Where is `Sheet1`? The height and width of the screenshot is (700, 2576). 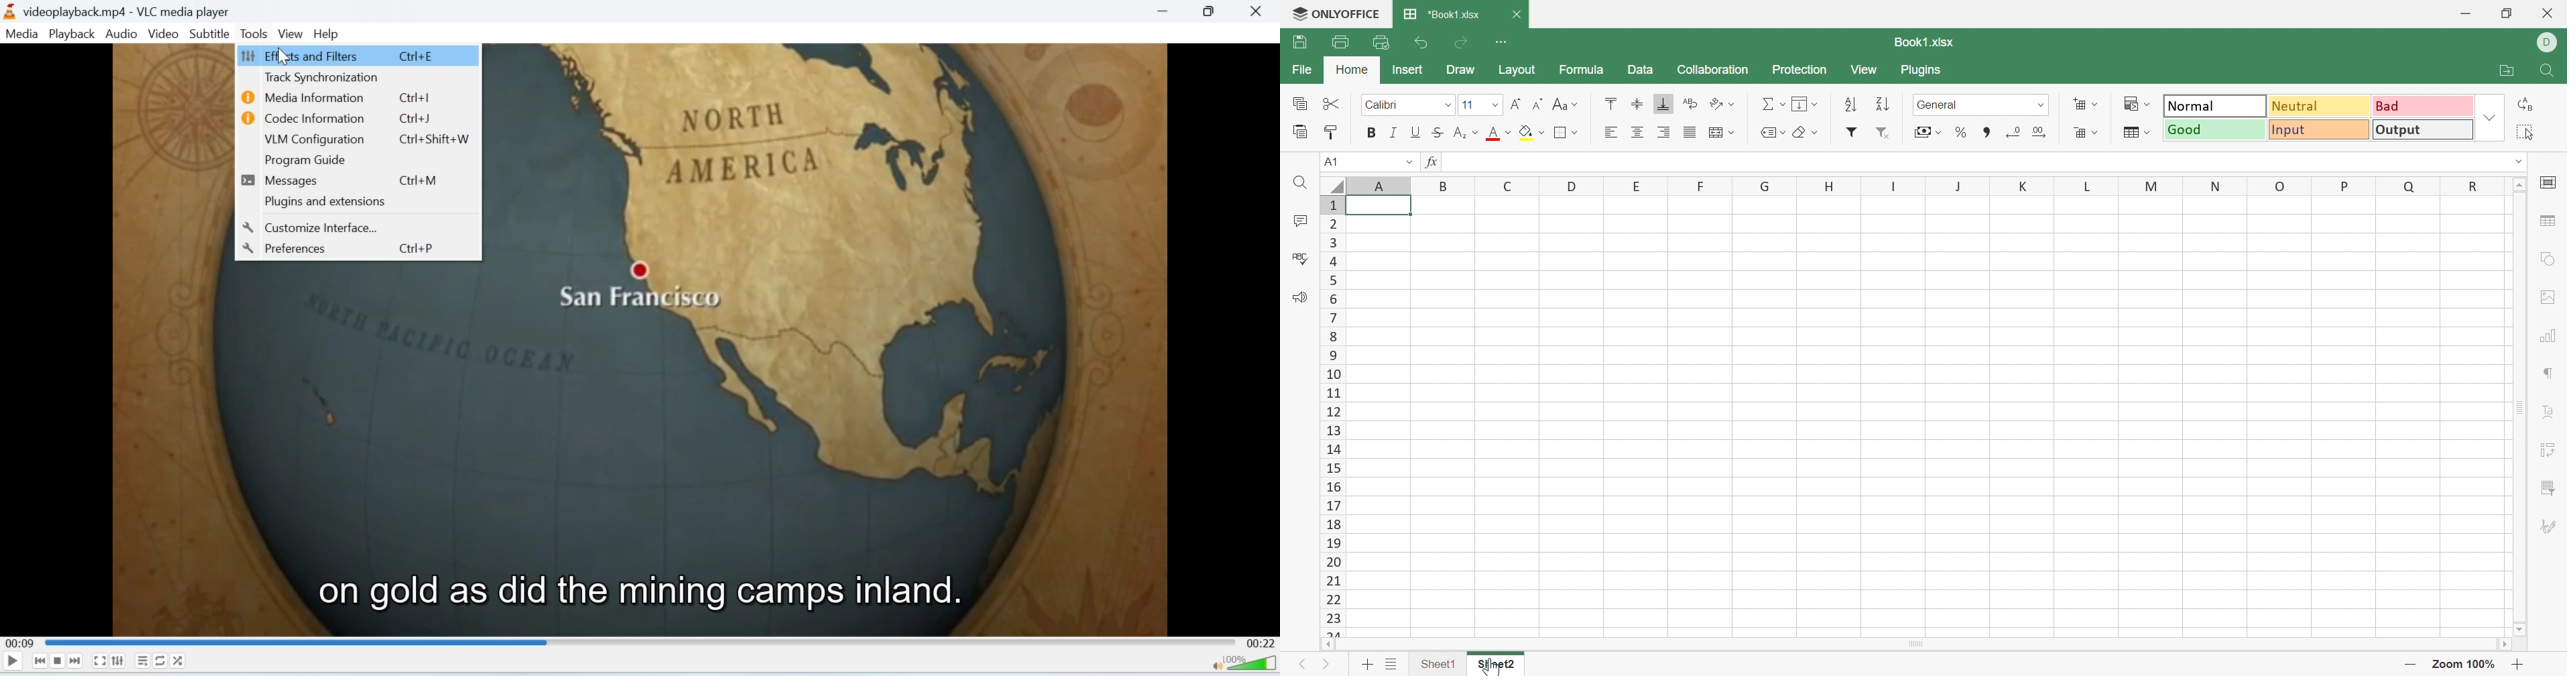
Sheet1 is located at coordinates (1438, 661).